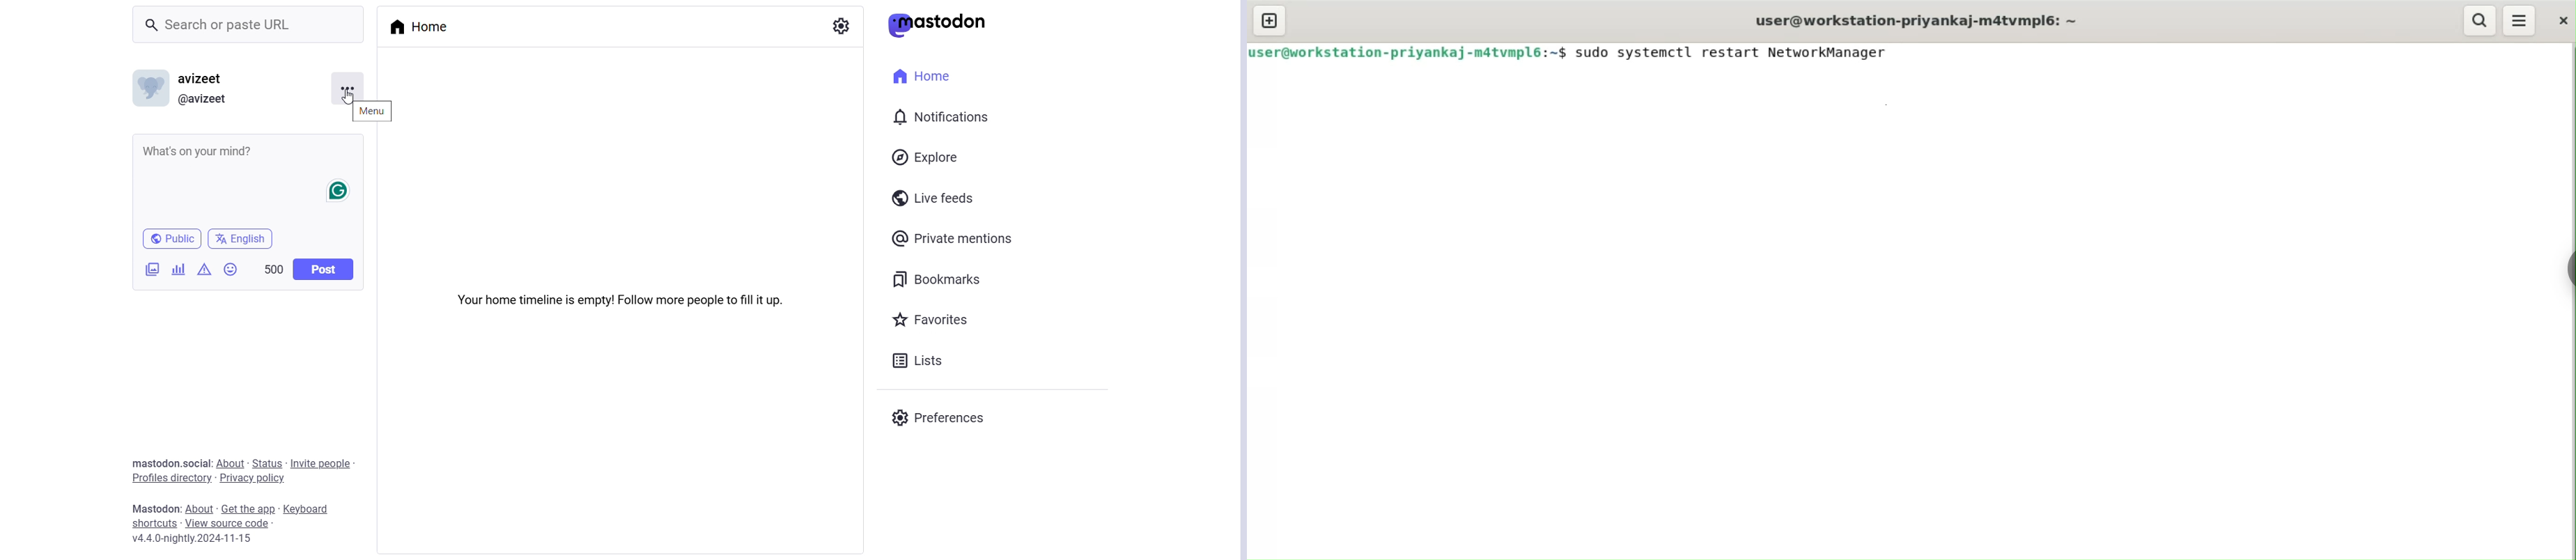 The image size is (2576, 560). What do you see at coordinates (349, 89) in the screenshot?
I see `Menu` at bounding box center [349, 89].